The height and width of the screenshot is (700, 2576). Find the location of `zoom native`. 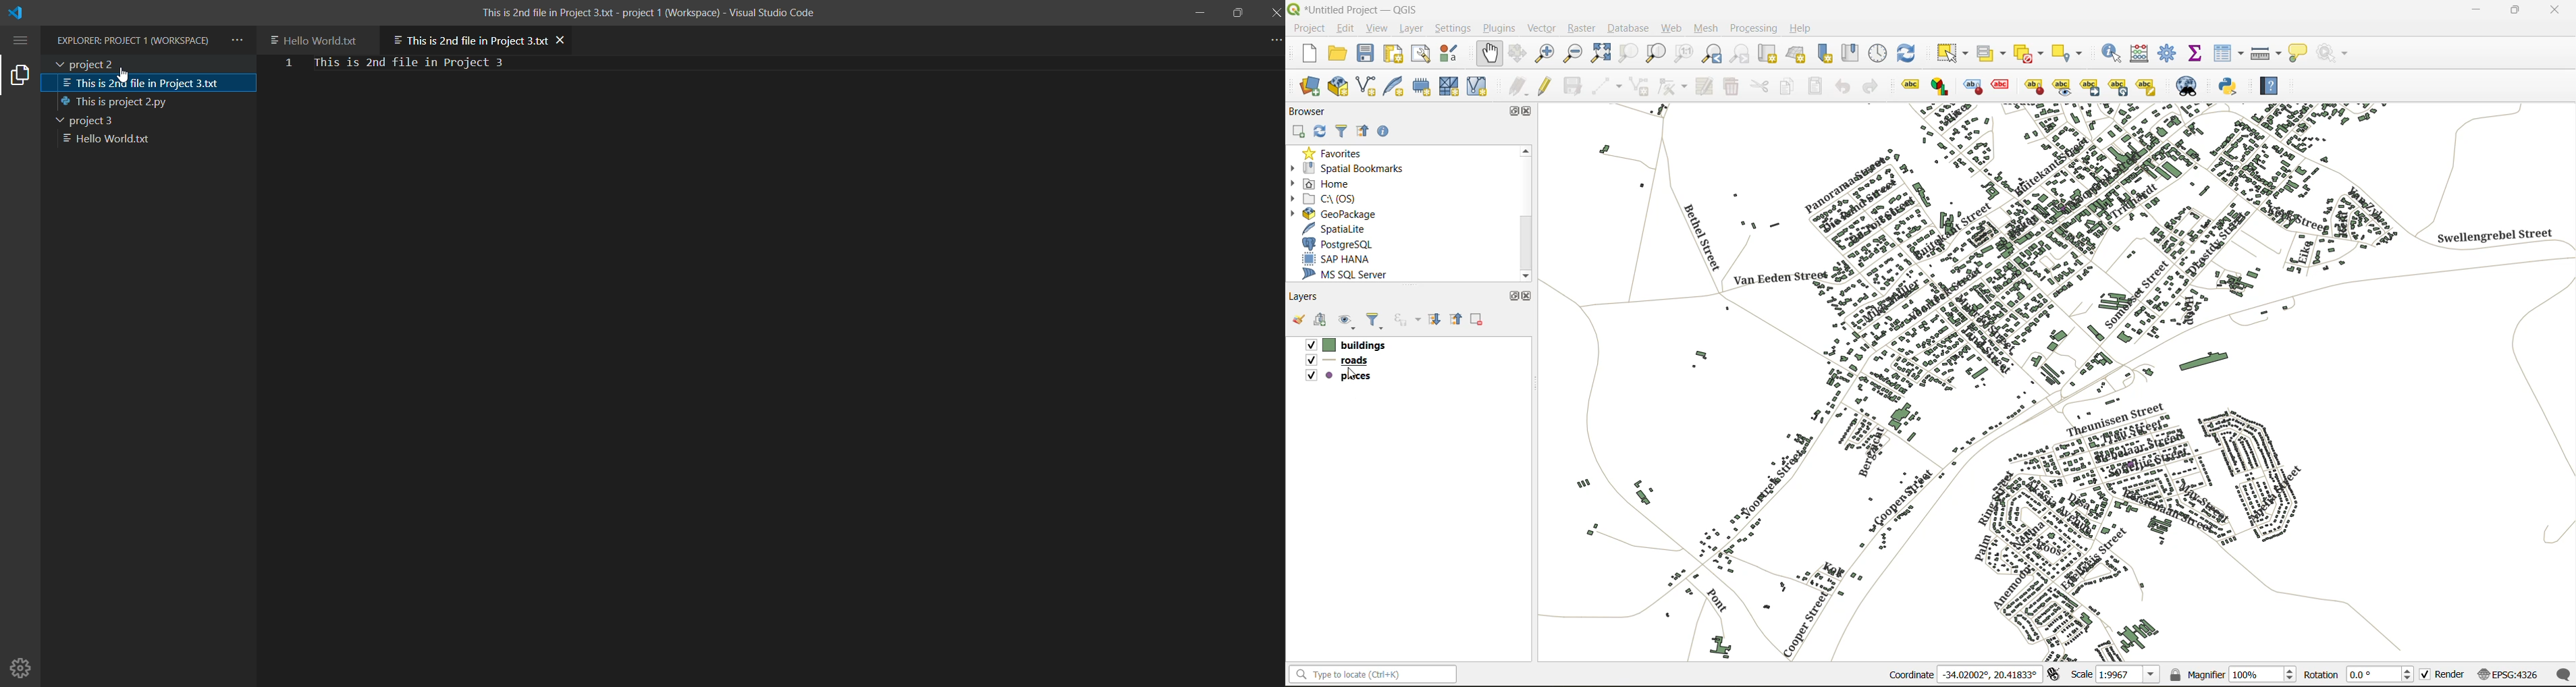

zoom native is located at coordinates (1681, 53).